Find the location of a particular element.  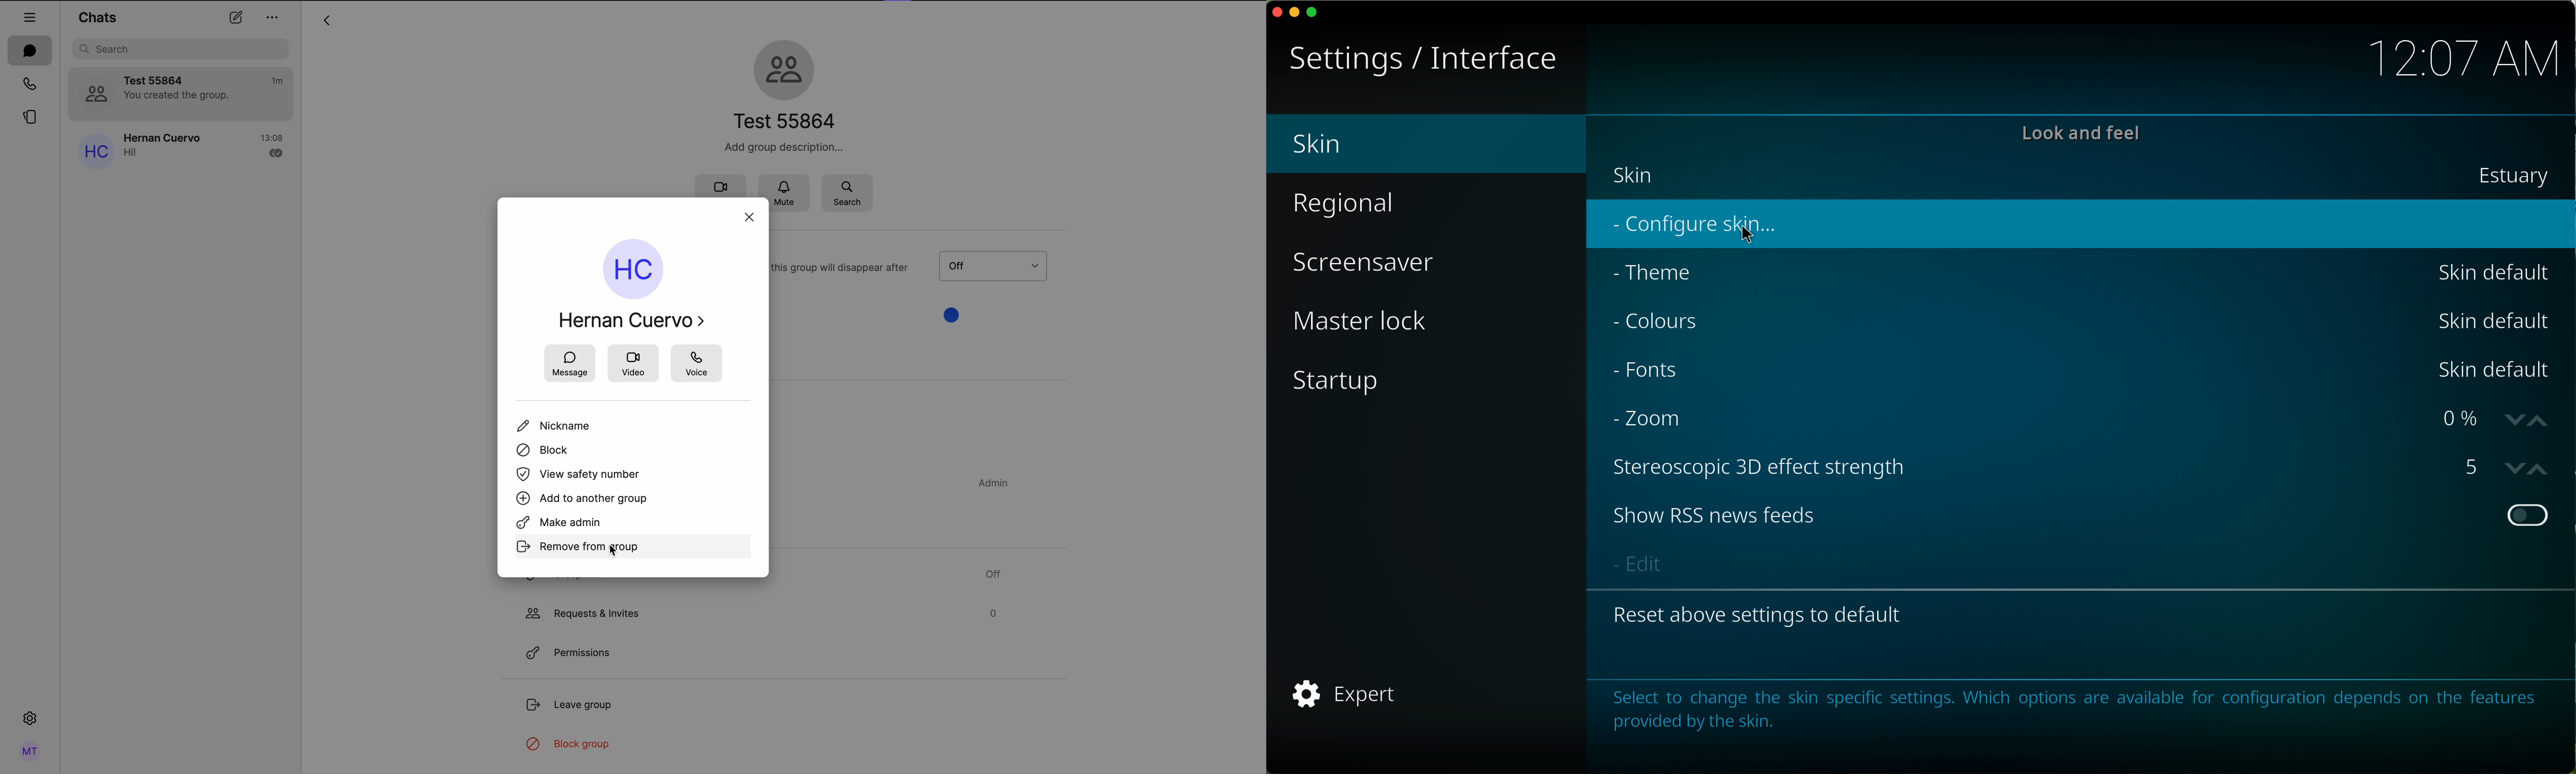

5 is located at coordinates (2475, 466).